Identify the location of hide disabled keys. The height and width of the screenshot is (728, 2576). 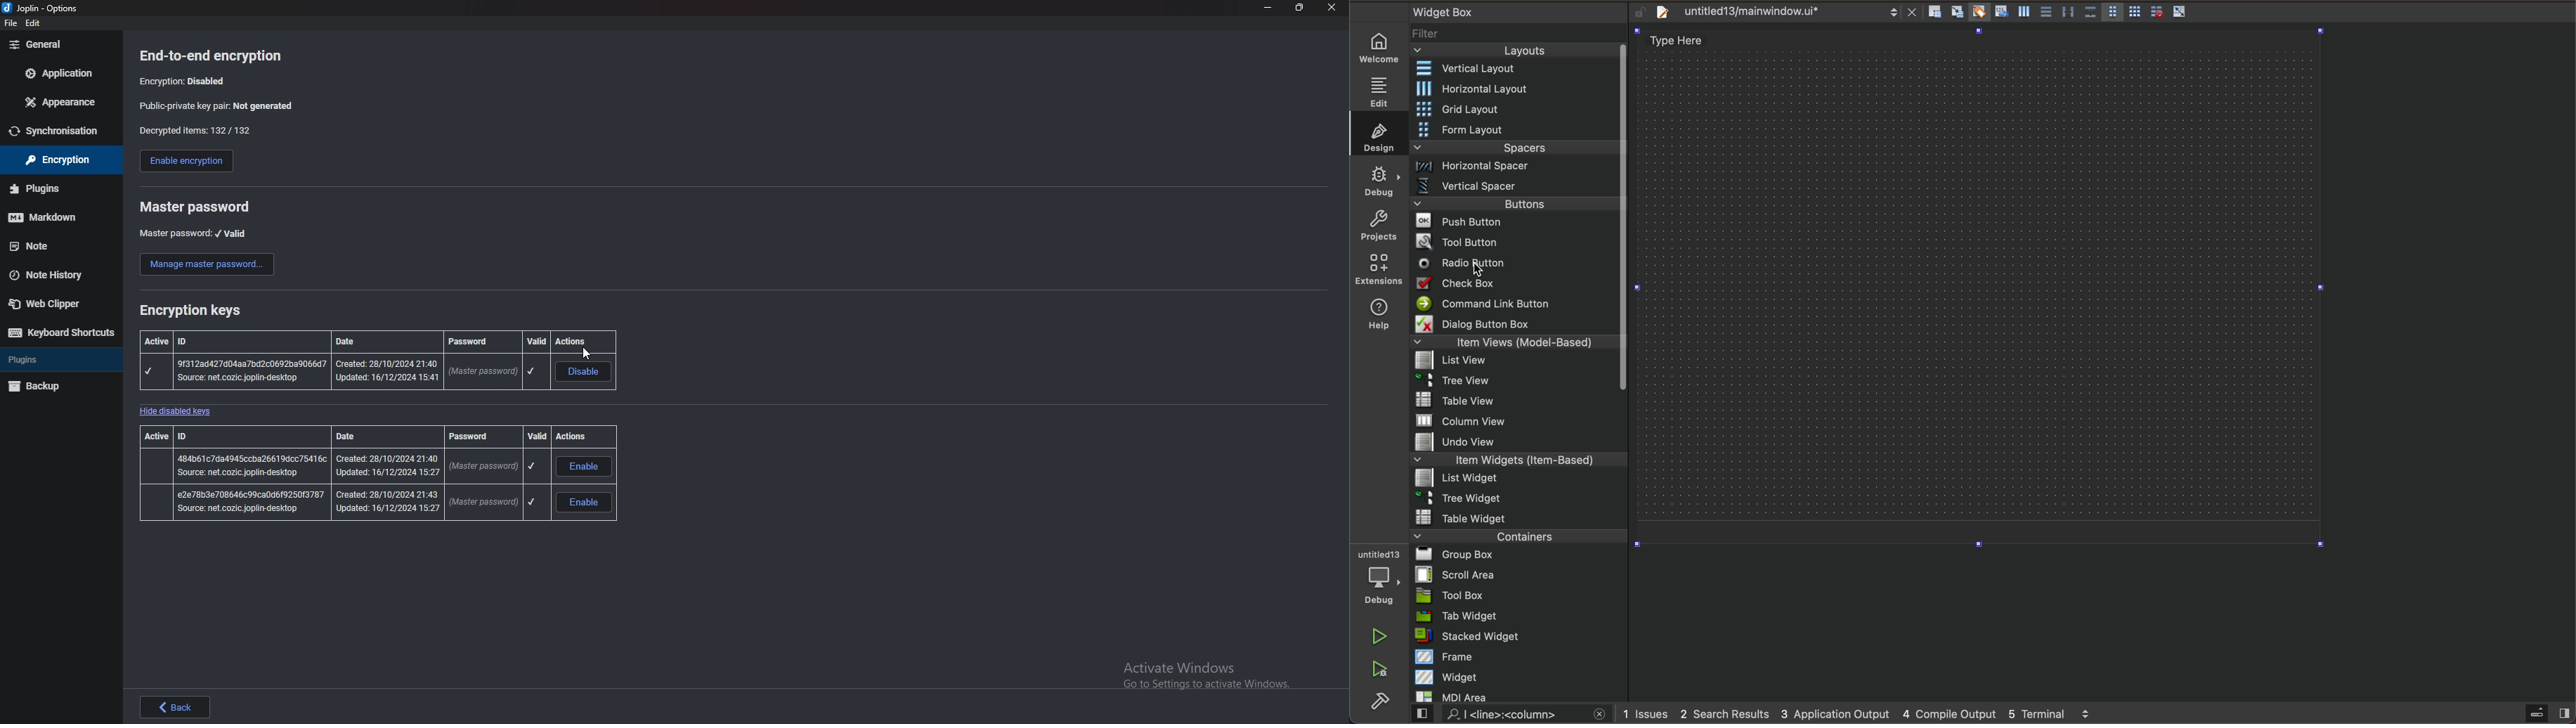
(181, 411).